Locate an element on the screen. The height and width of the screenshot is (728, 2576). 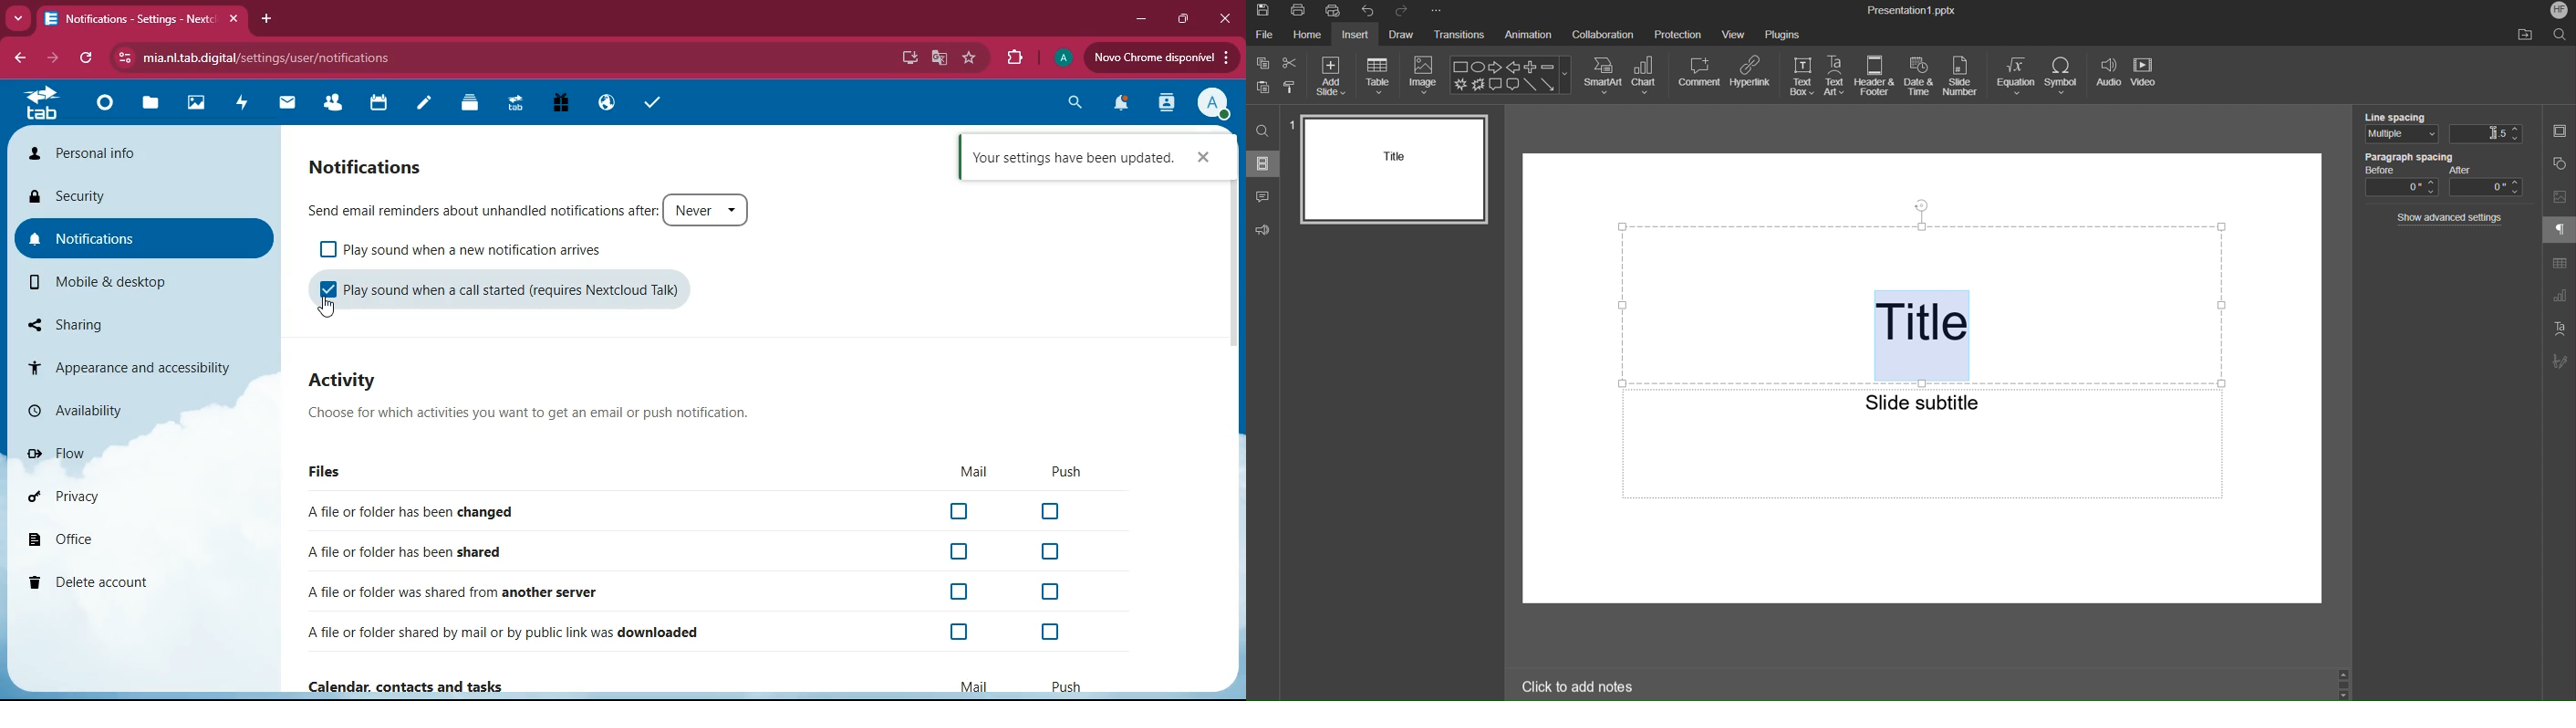
Open file location is located at coordinates (2527, 34).